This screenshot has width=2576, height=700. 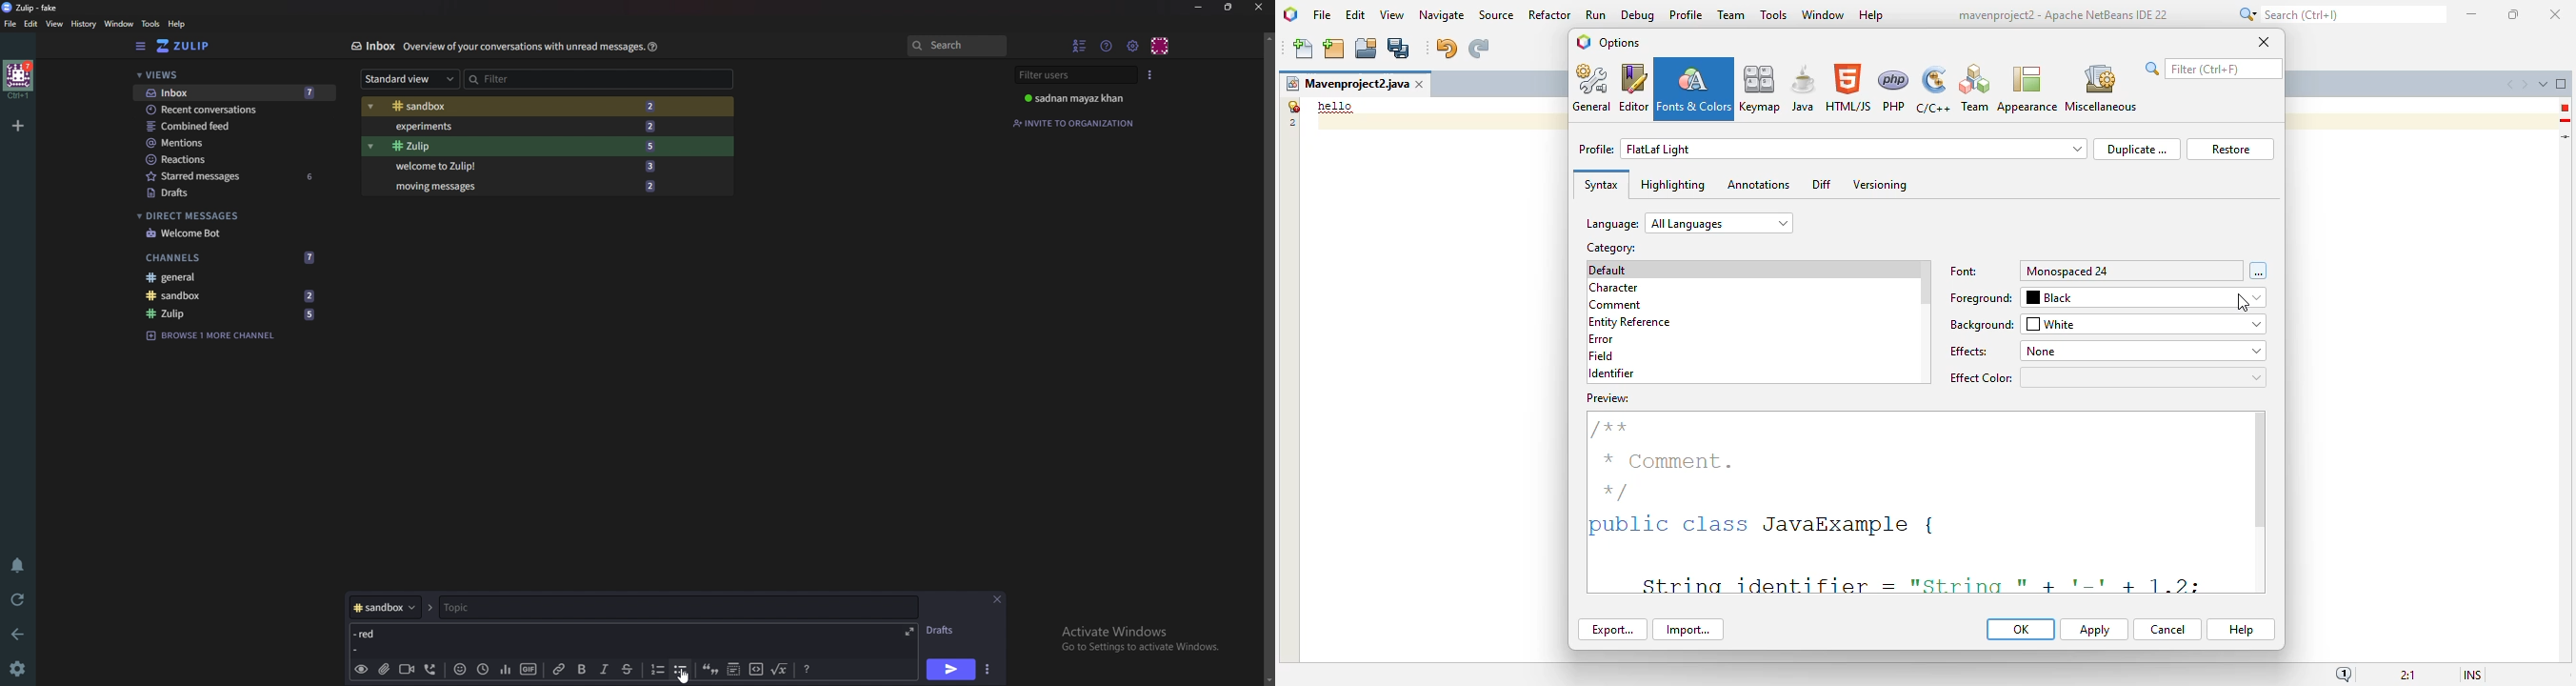 I want to click on views, so click(x=234, y=76).